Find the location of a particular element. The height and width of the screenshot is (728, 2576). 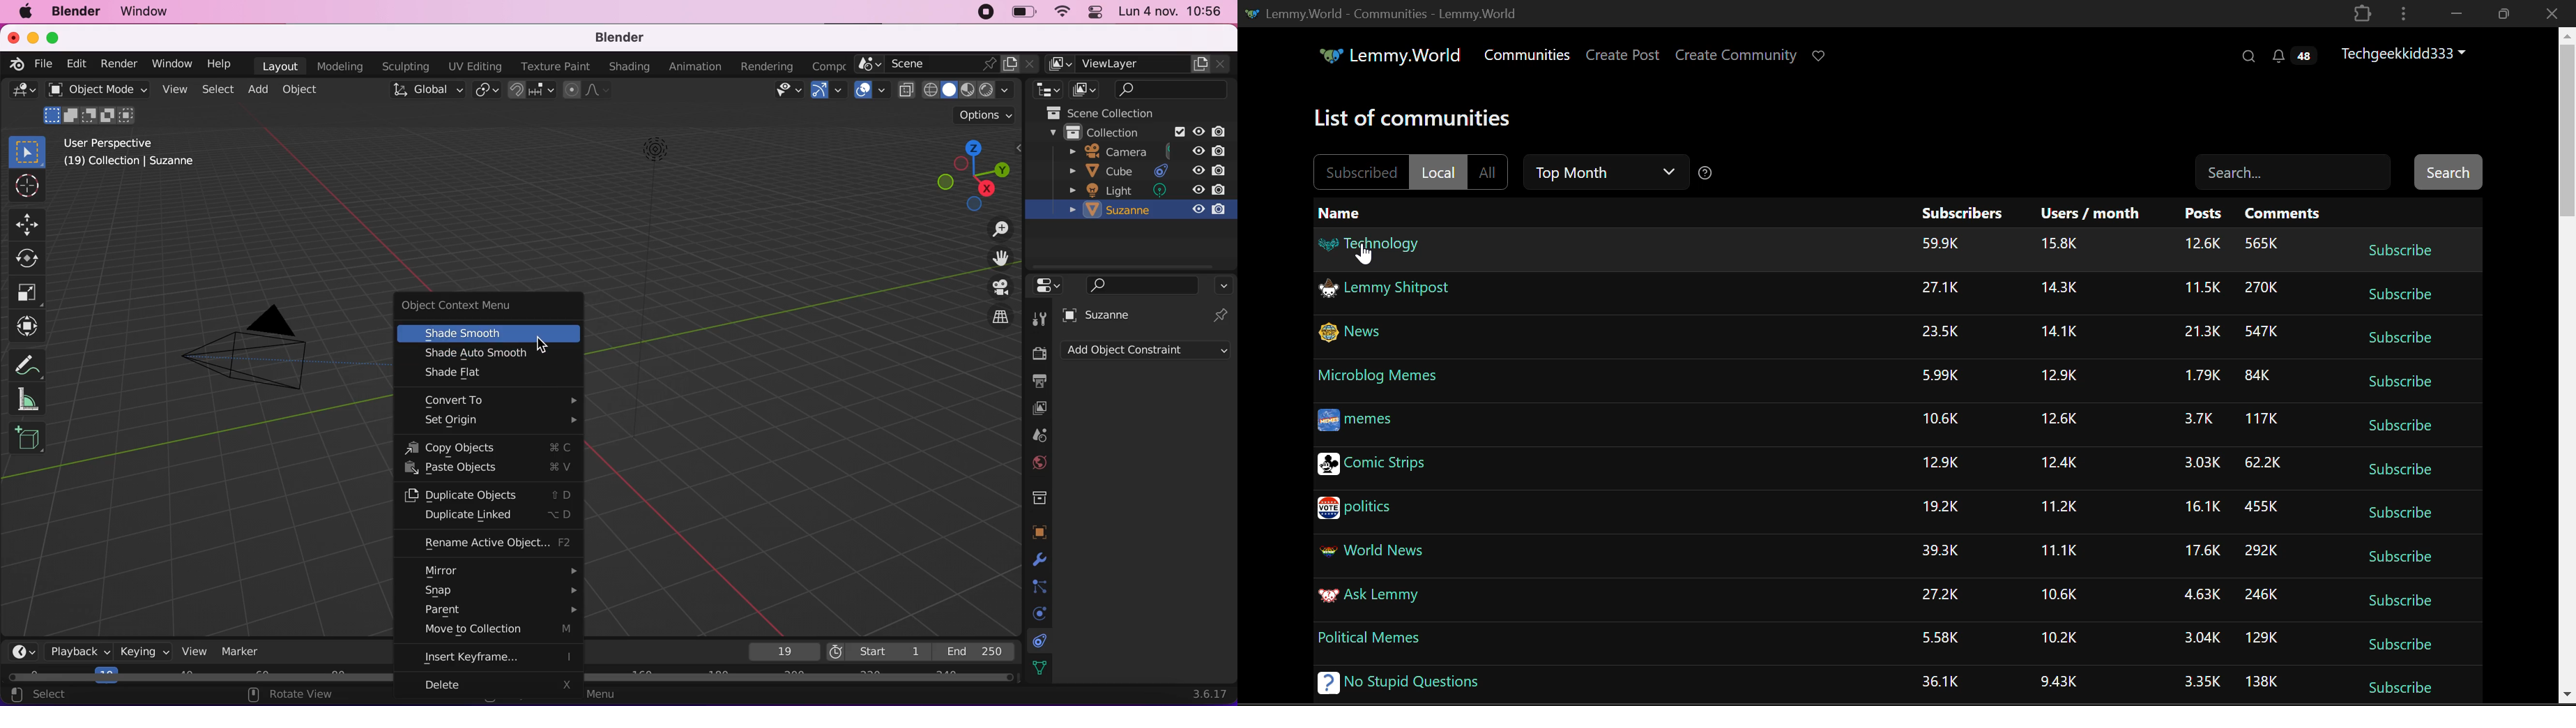

blender is located at coordinates (620, 39).